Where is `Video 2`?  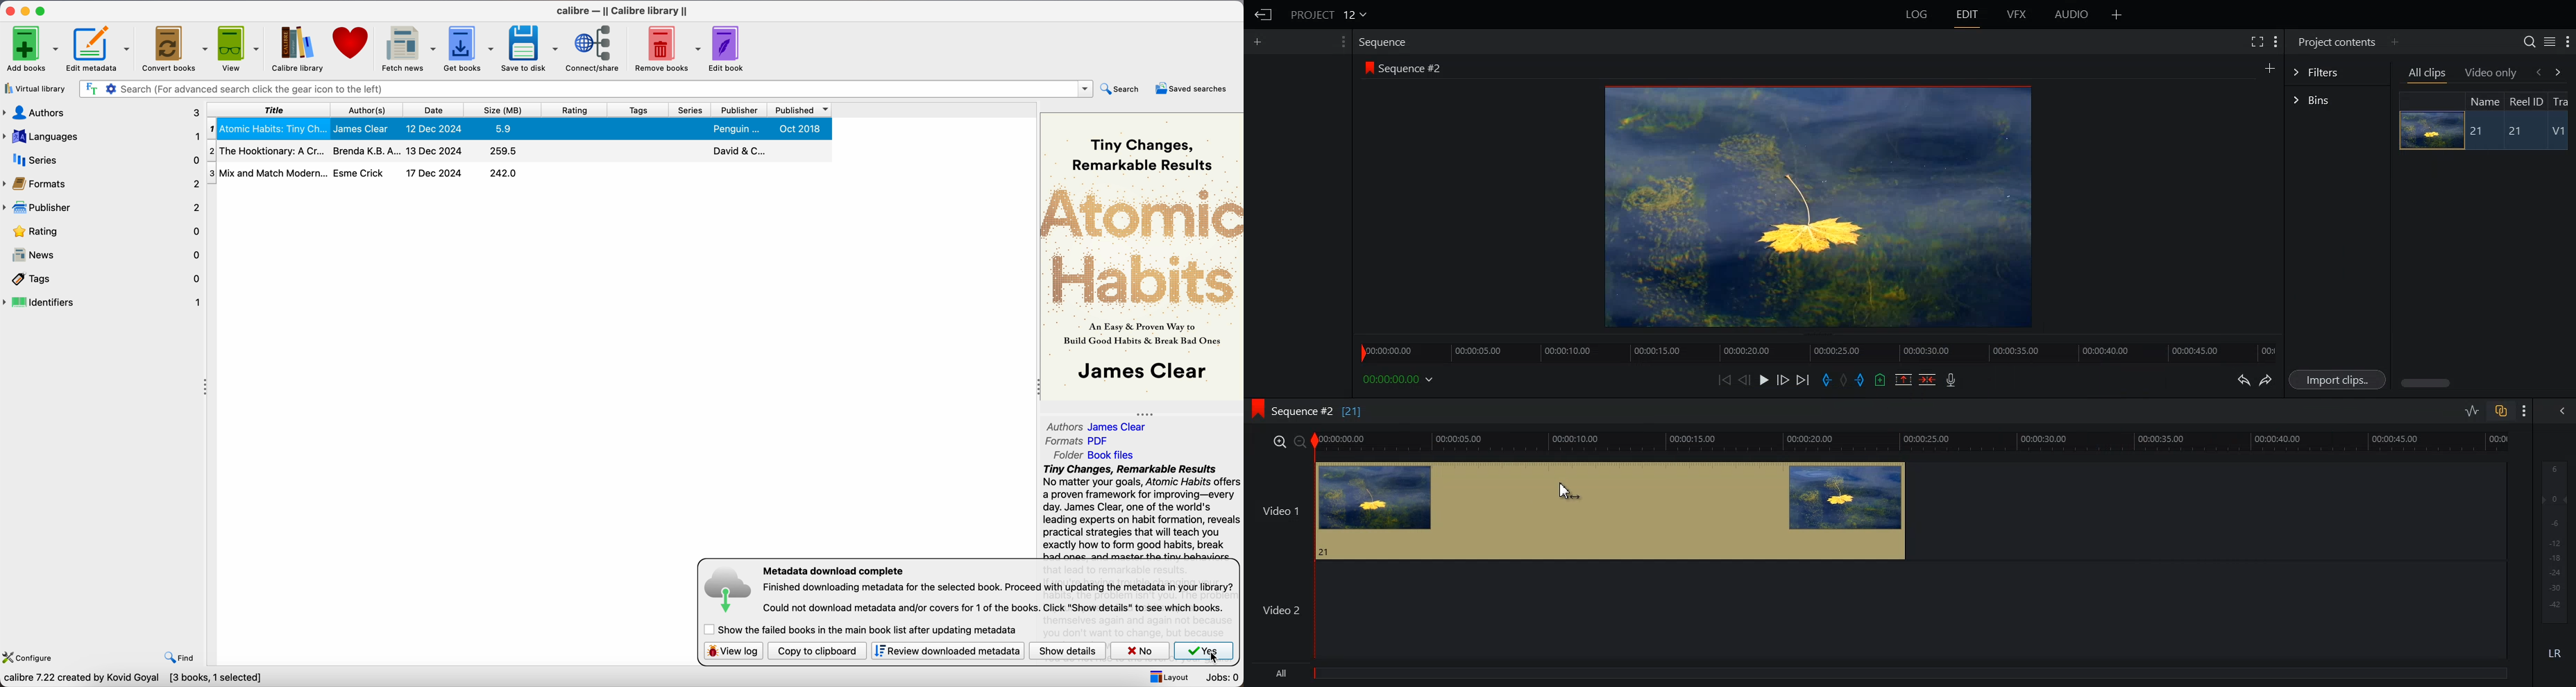
Video 2 is located at coordinates (1875, 610).